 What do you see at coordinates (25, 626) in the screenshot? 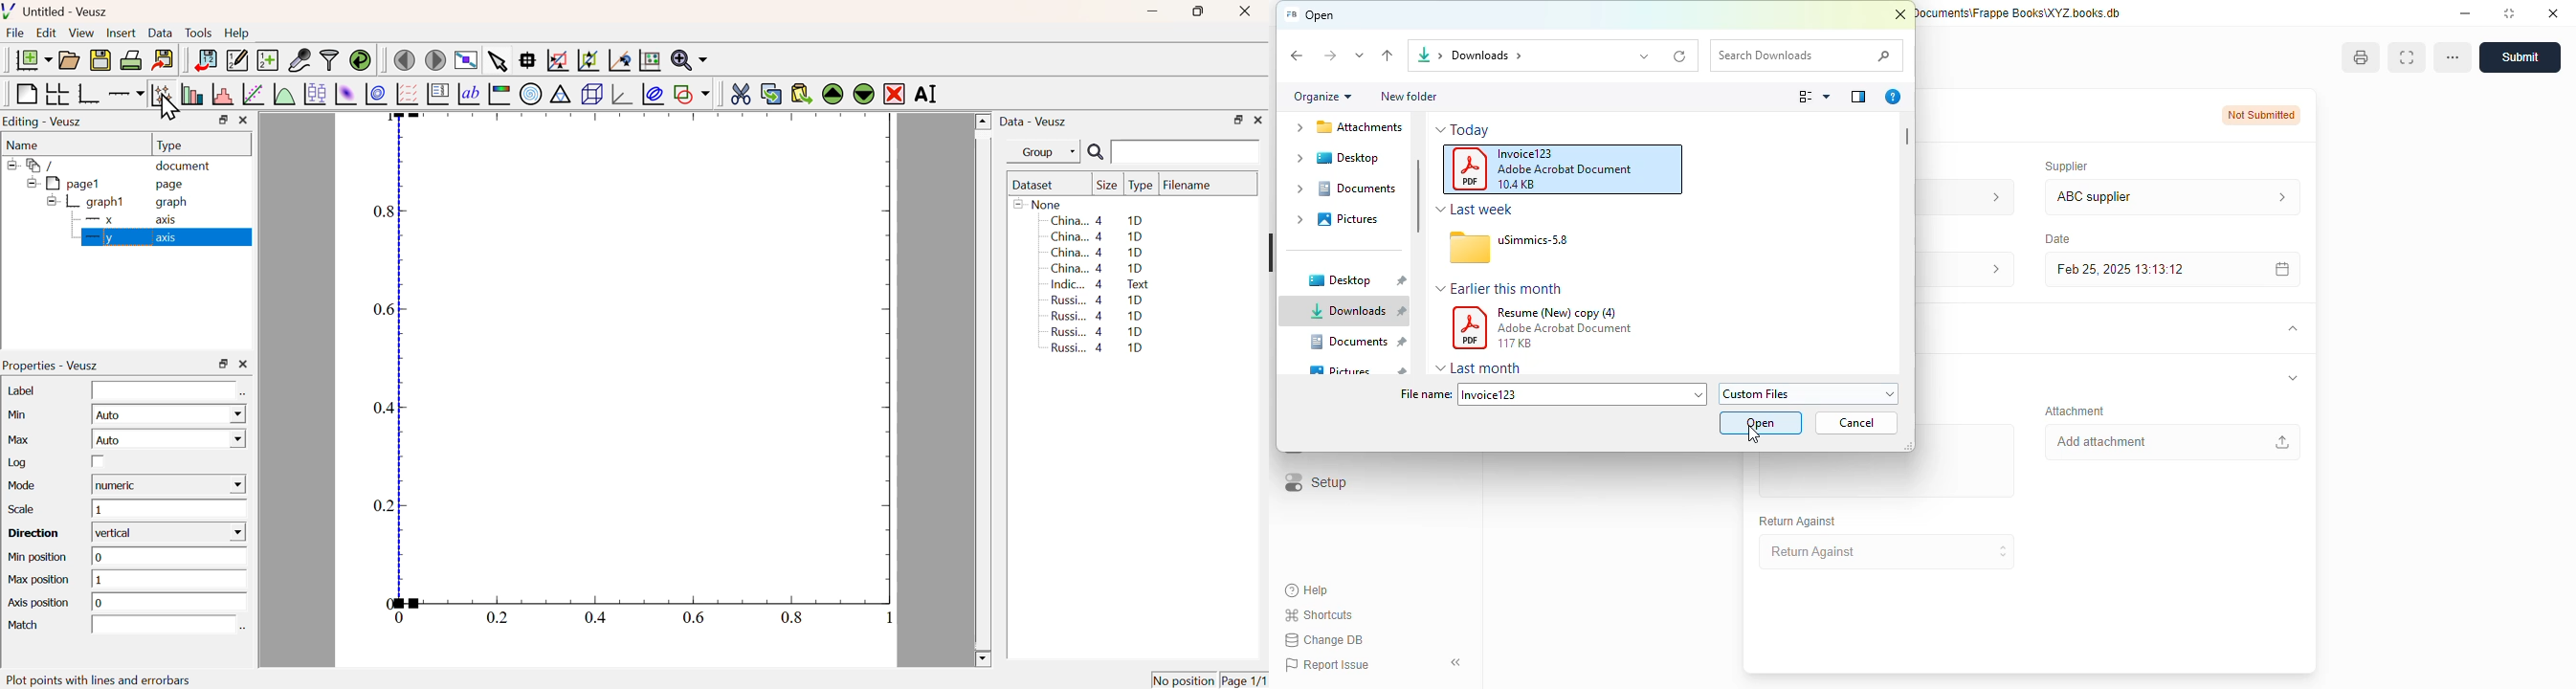
I see `Match` at bounding box center [25, 626].